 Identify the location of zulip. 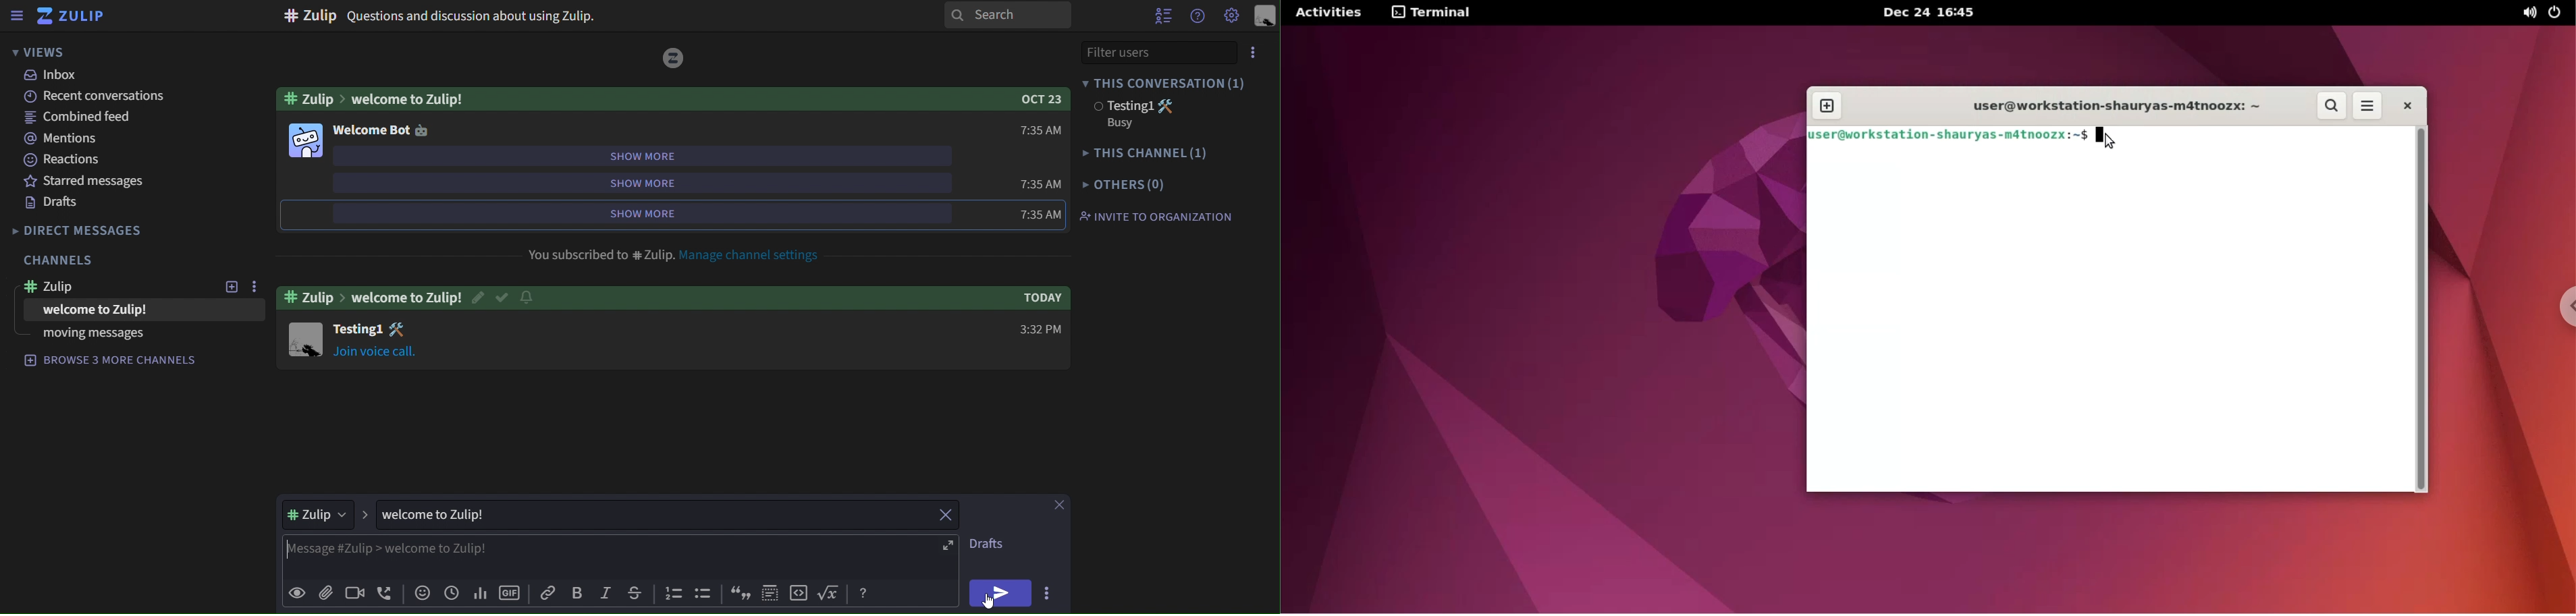
(65, 287).